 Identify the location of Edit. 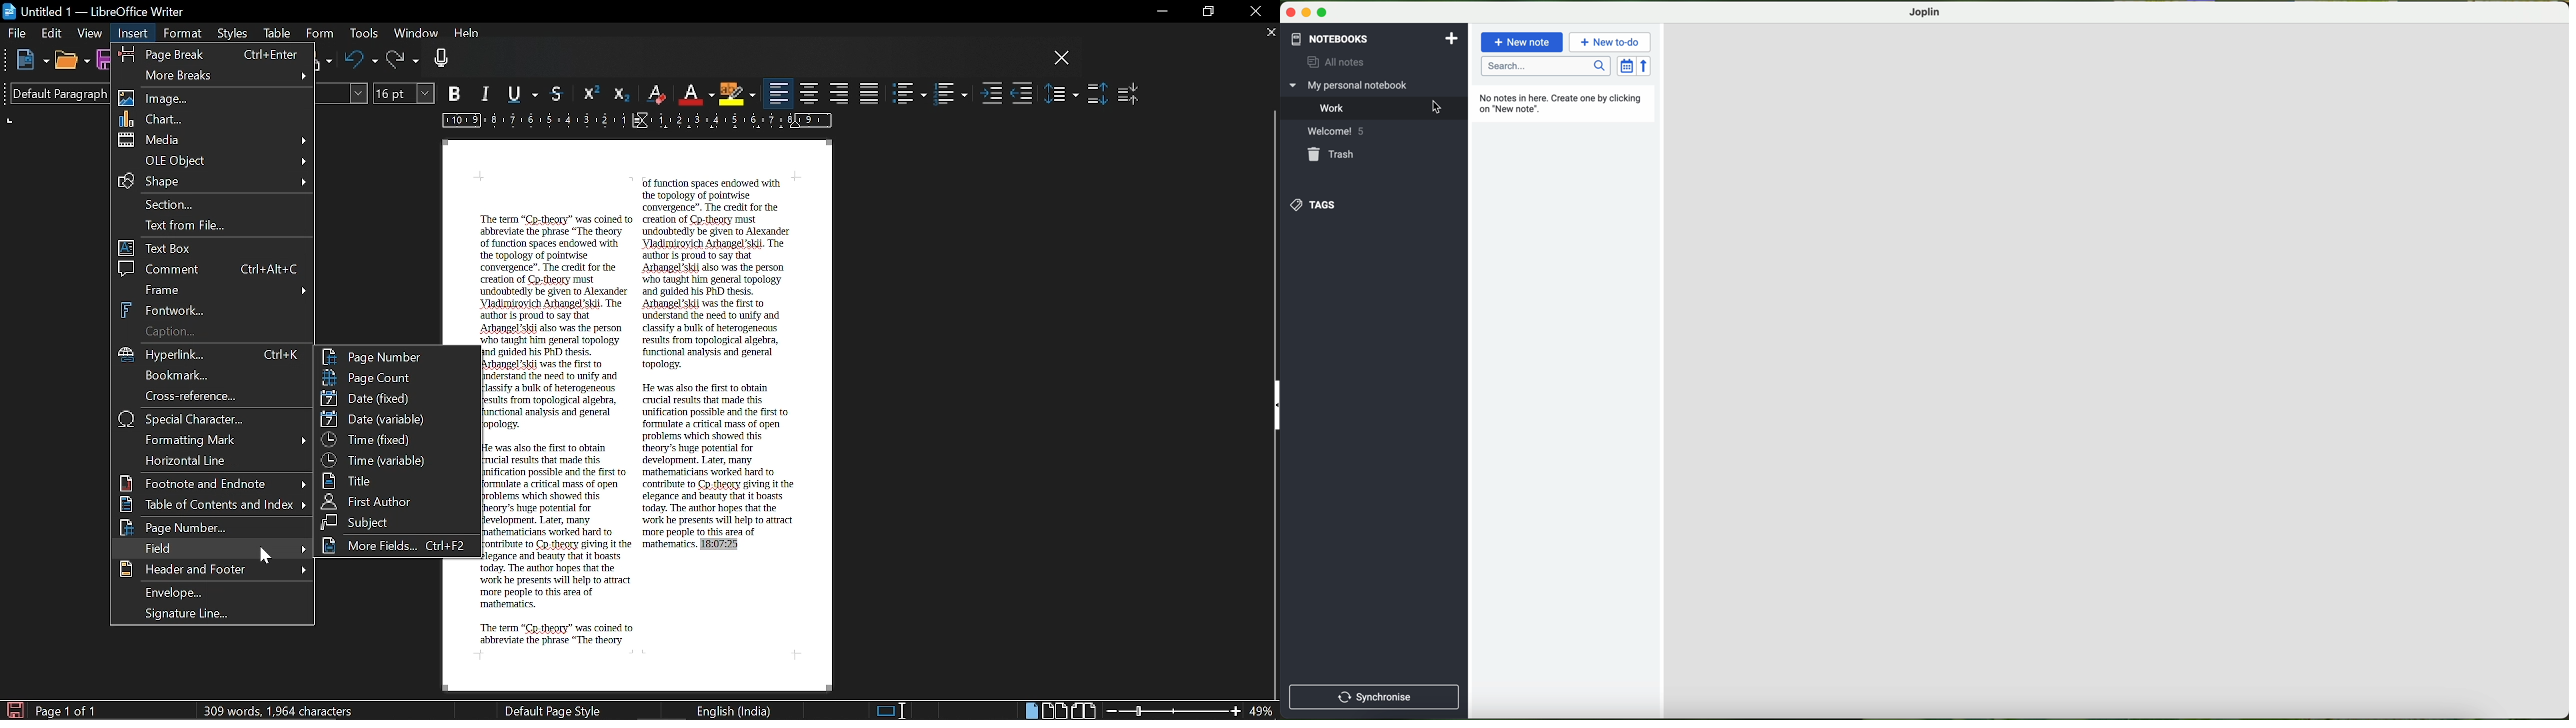
(53, 33).